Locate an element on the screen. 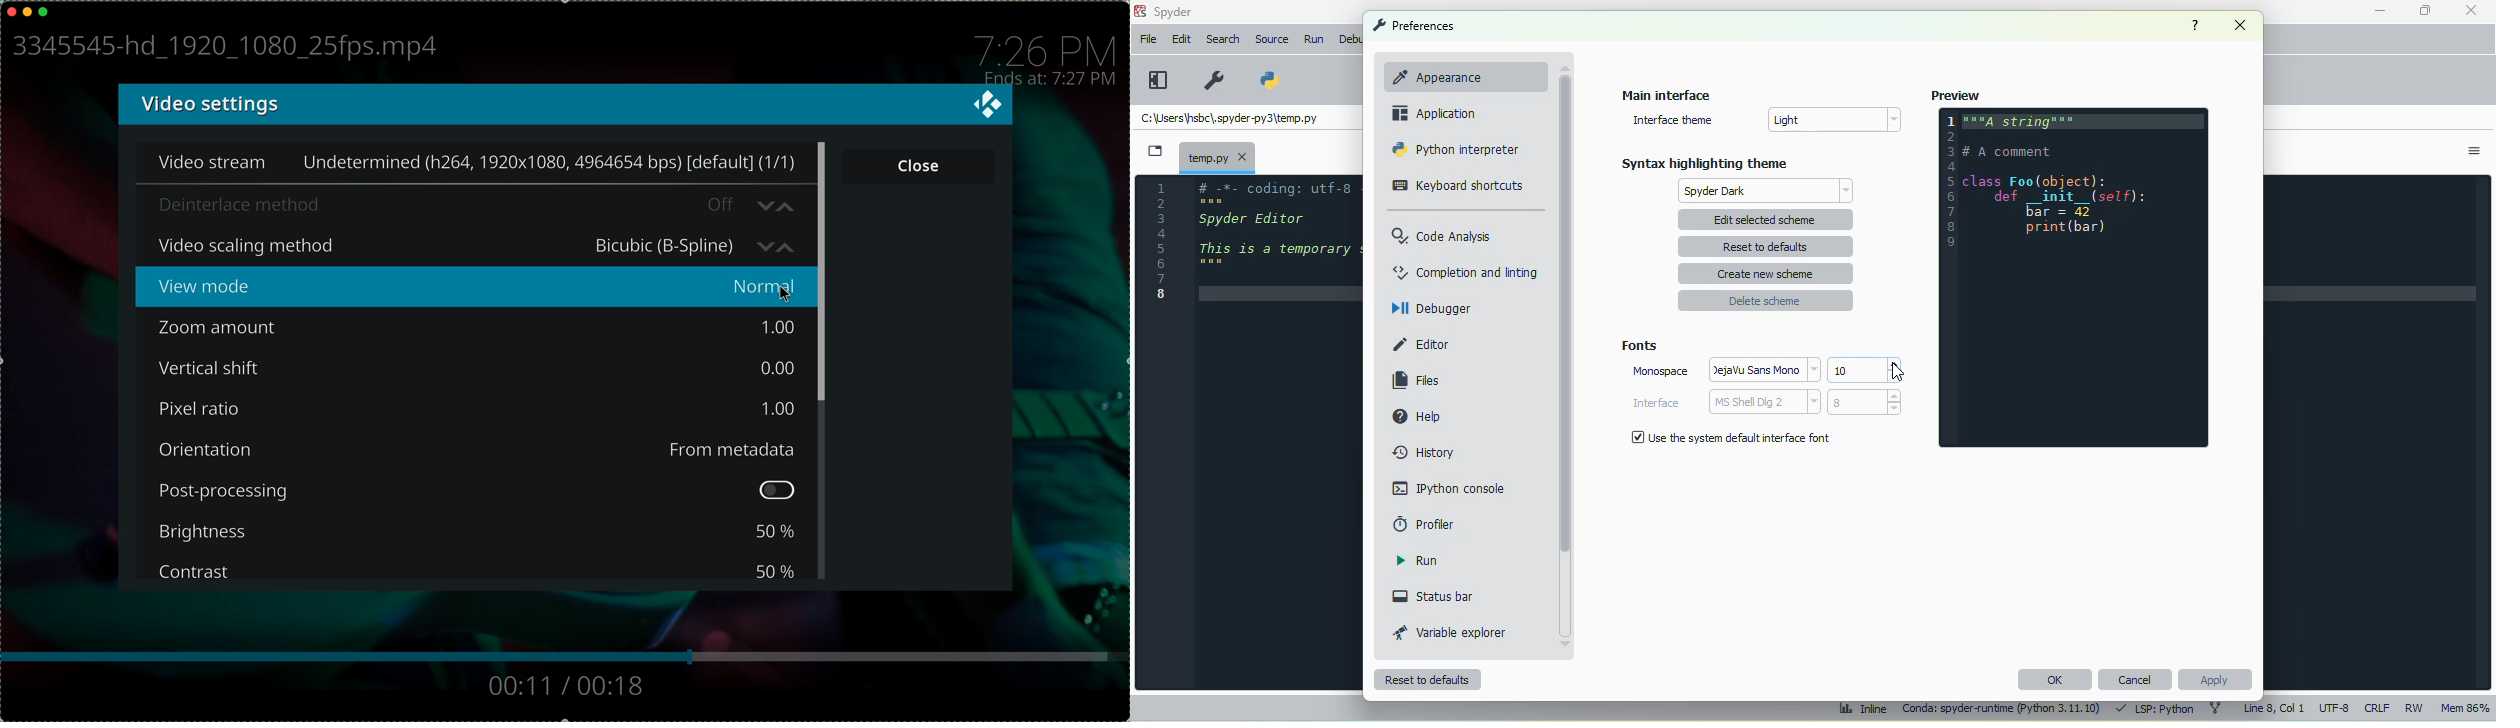 The width and height of the screenshot is (2520, 728). browse tabs is located at coordinates (1155, 151).